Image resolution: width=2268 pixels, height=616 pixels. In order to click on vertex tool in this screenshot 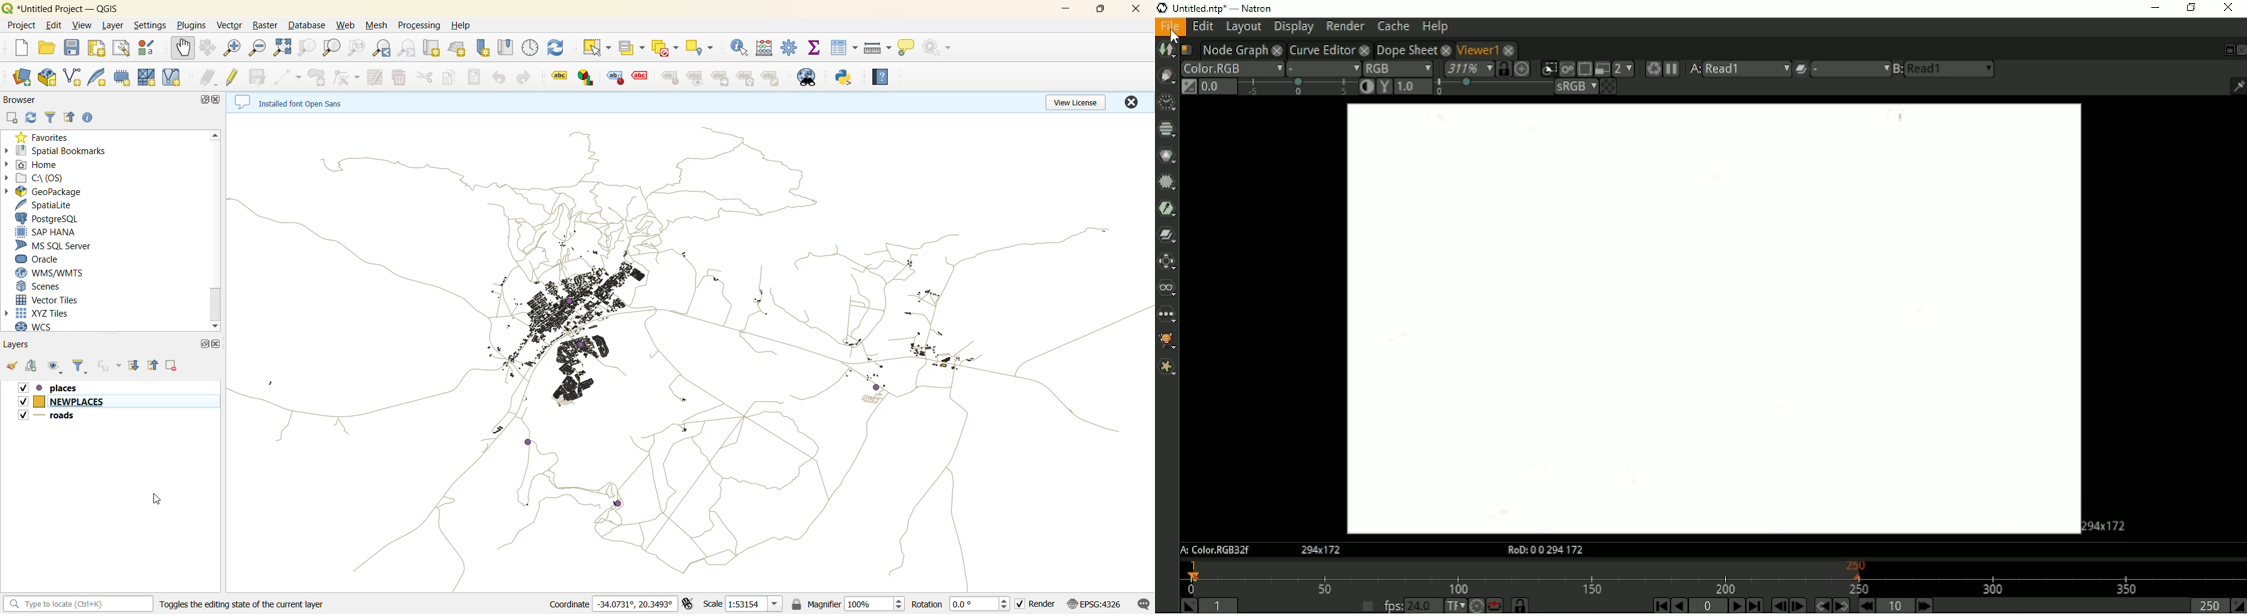, I will do `click(349, 77)`.